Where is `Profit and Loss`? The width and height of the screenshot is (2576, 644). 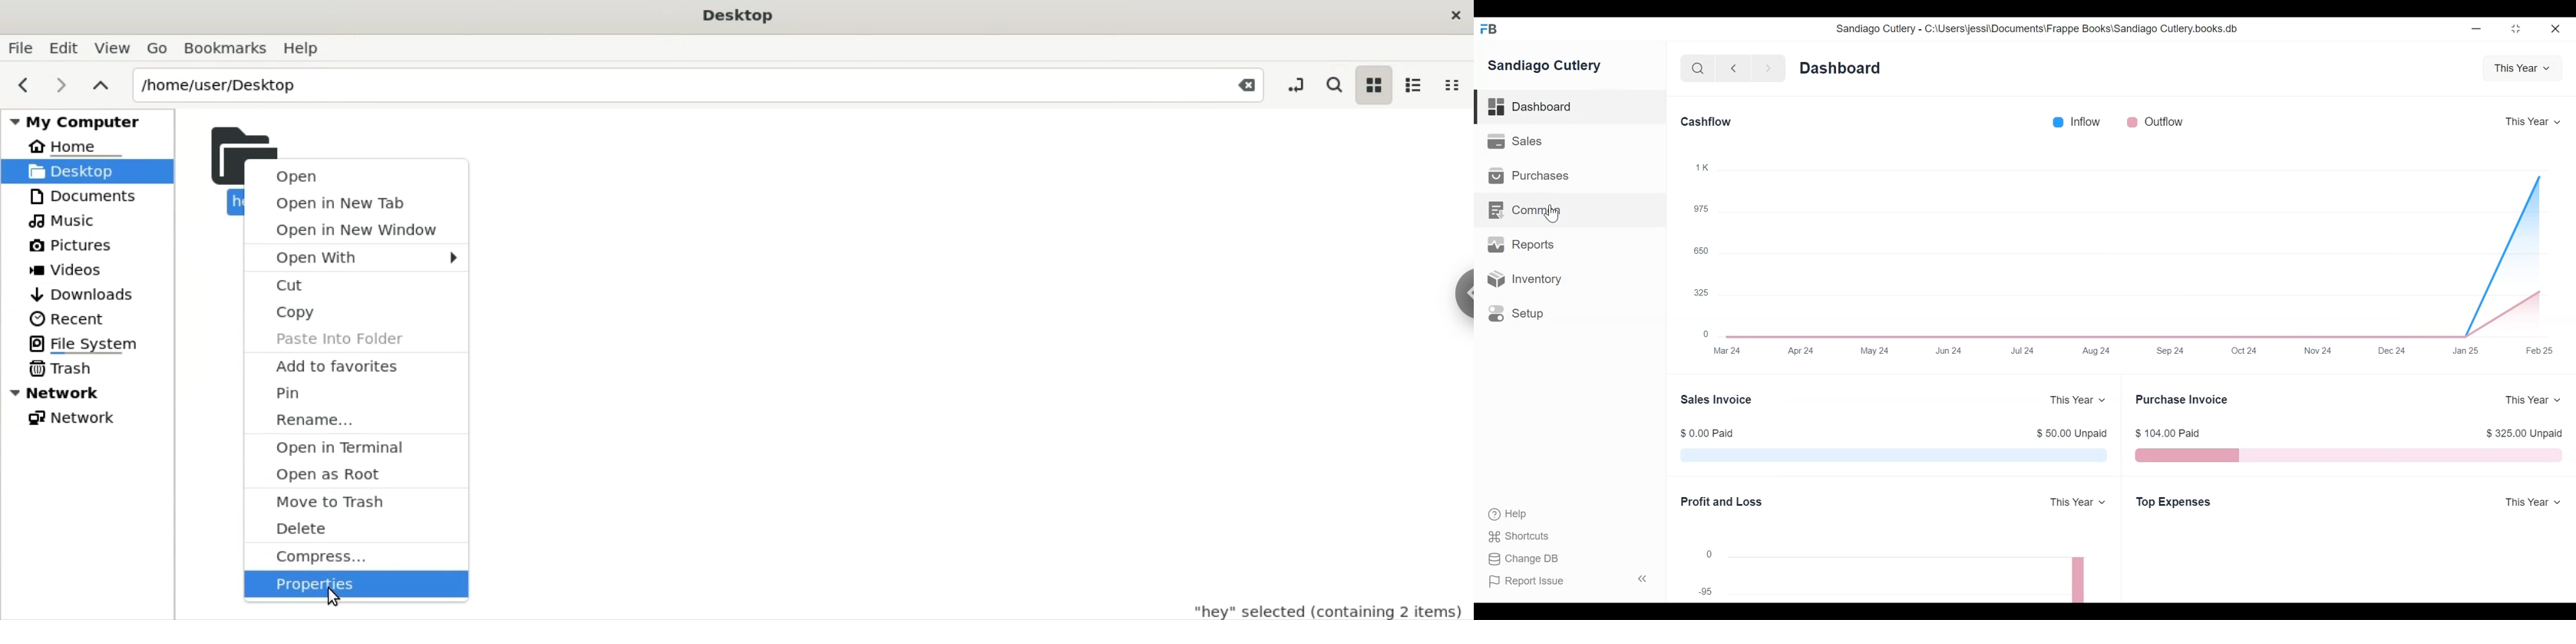 Profit and Loss is located at coordinates (1721, 503).